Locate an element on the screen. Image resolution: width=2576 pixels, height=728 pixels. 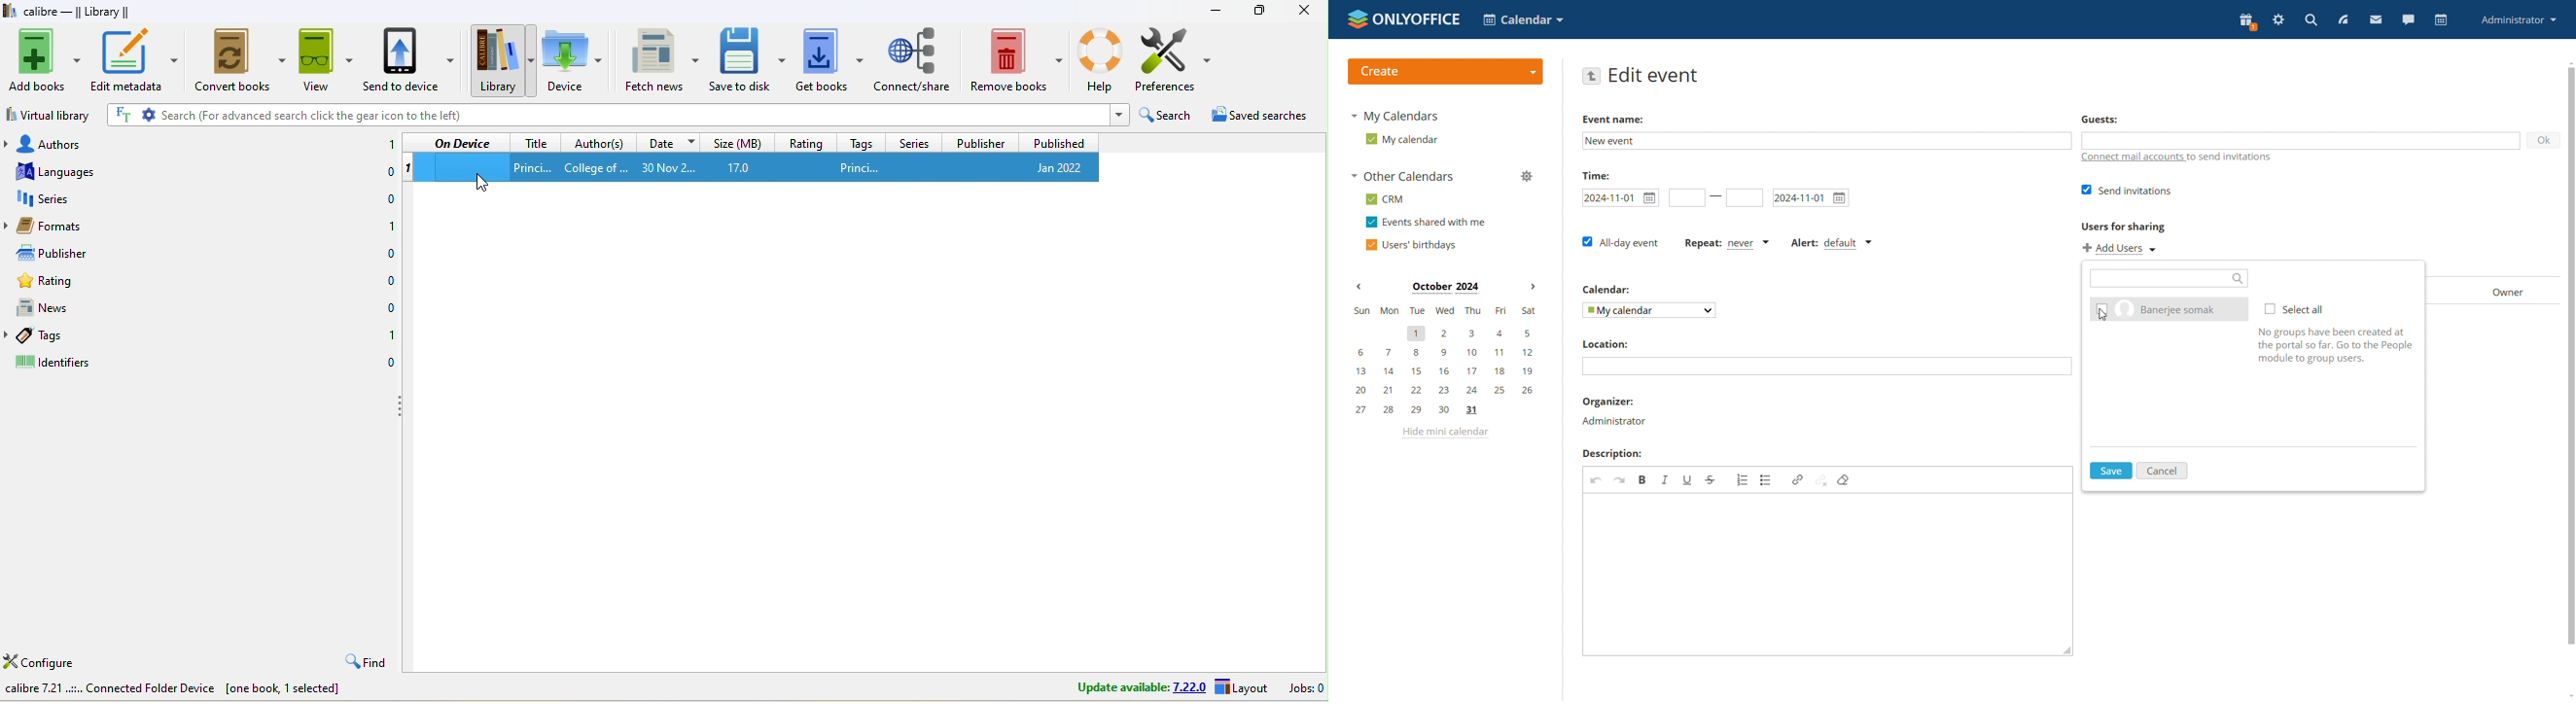
resize is located at coordinates (1259, 9).